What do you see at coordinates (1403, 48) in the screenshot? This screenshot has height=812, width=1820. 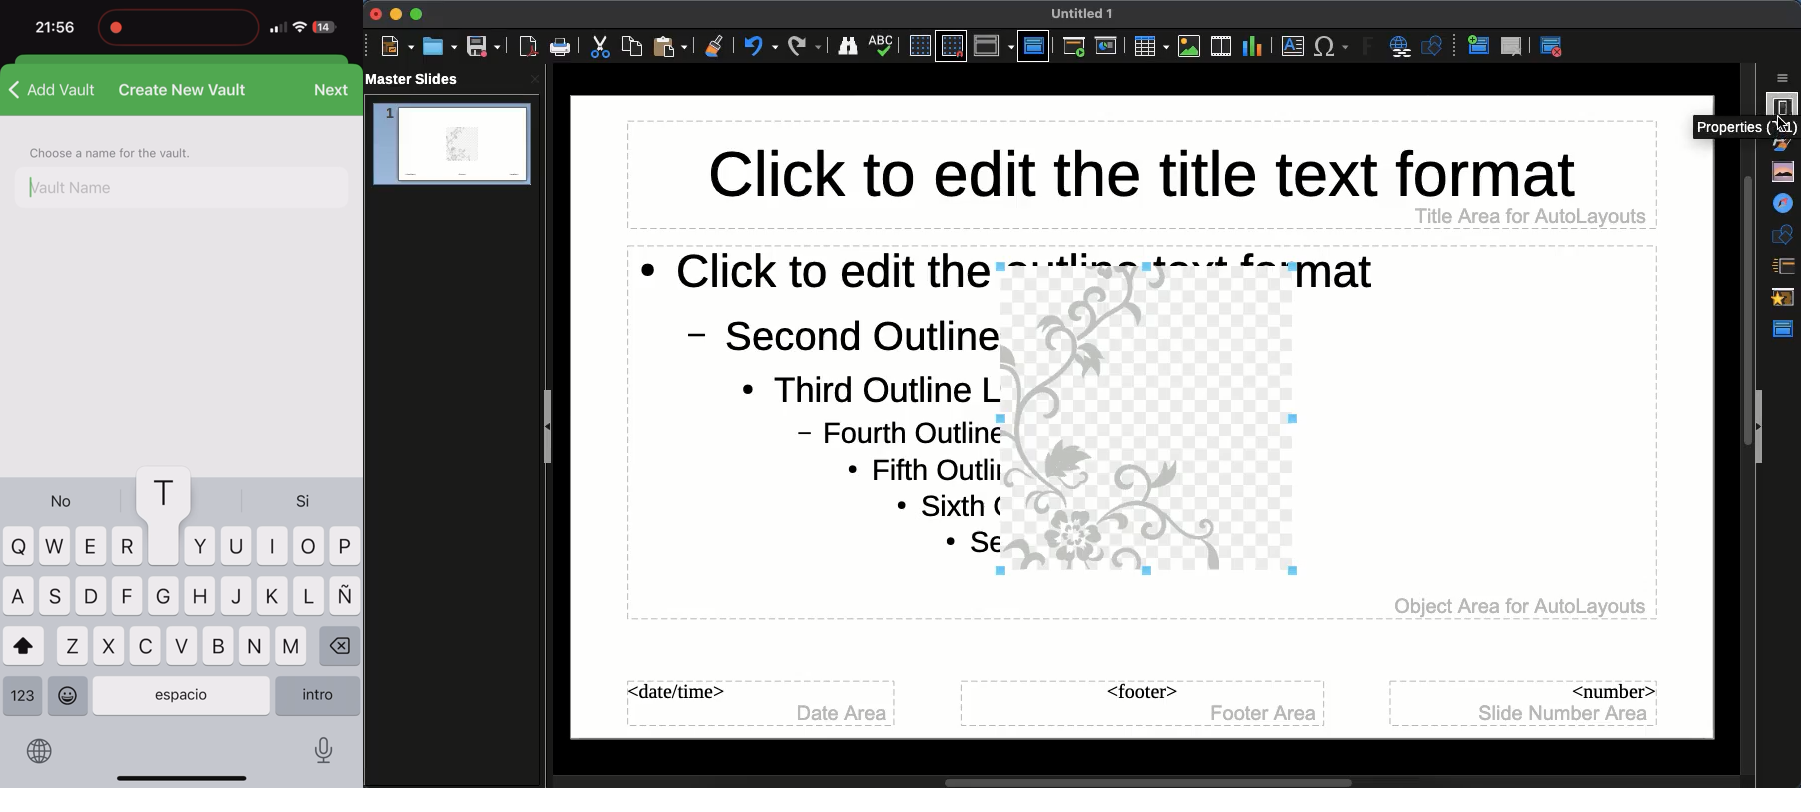 I see `Hyperlink` at bounding box center [1403, 48].